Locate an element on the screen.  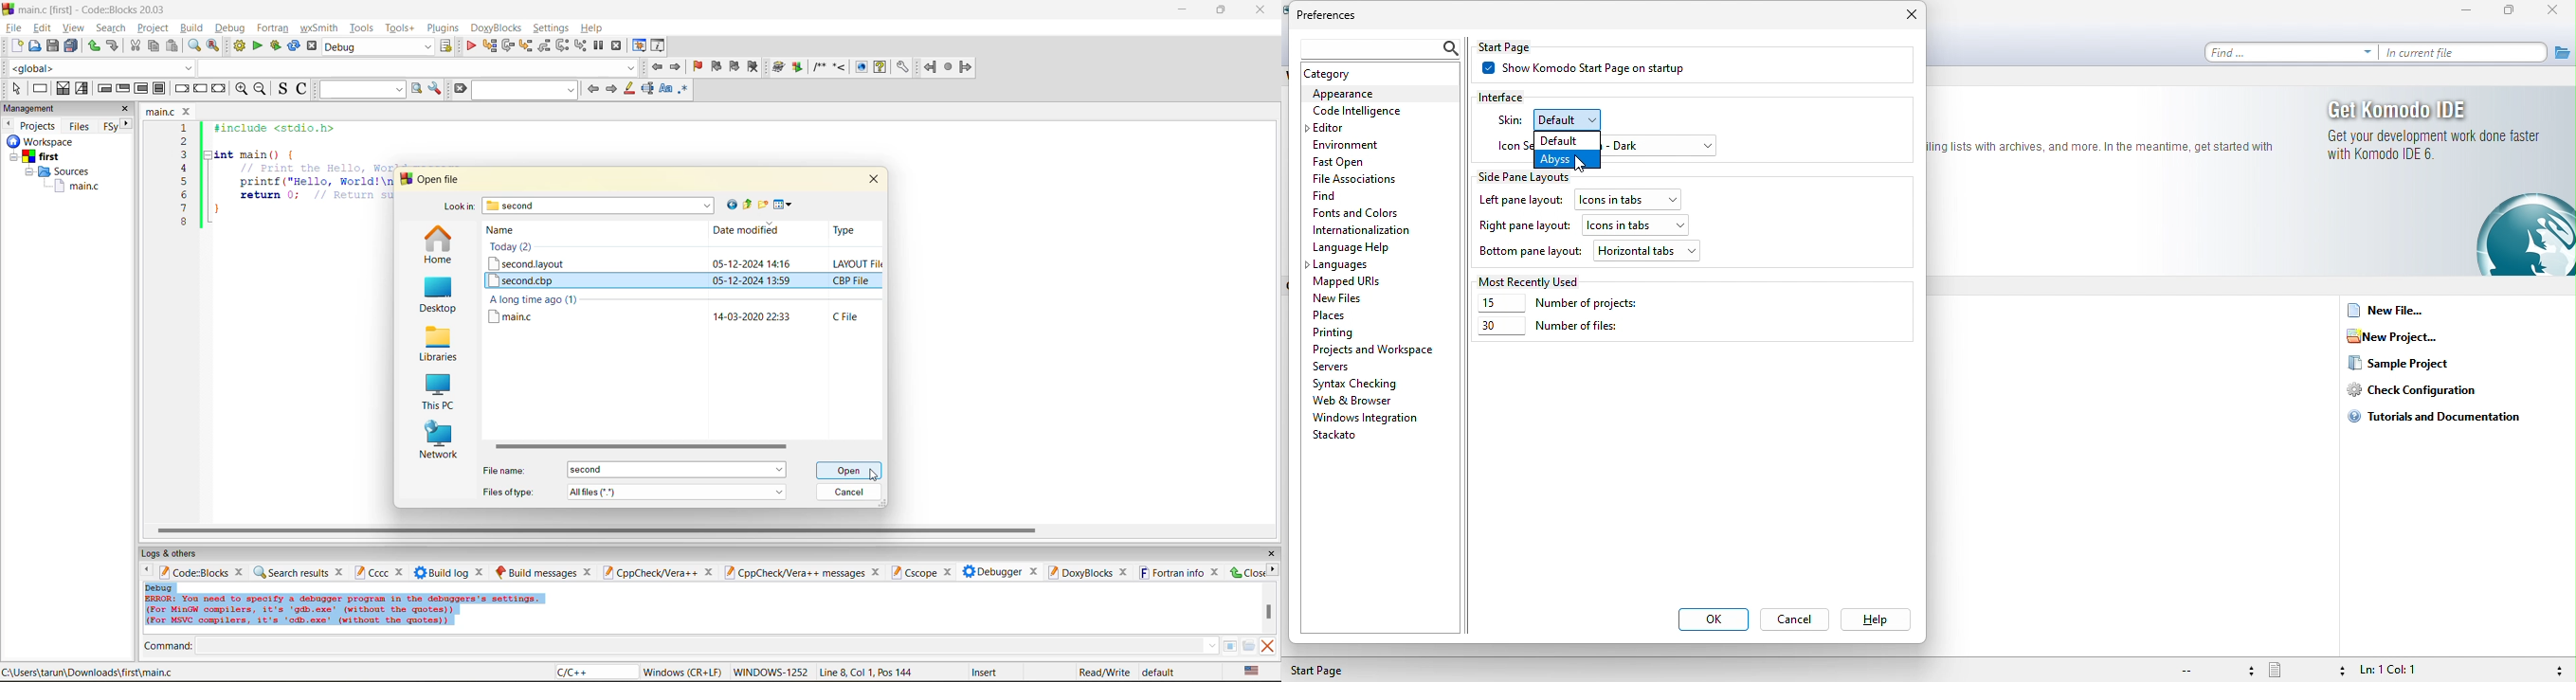
debug is located at coordinates (228, 28).